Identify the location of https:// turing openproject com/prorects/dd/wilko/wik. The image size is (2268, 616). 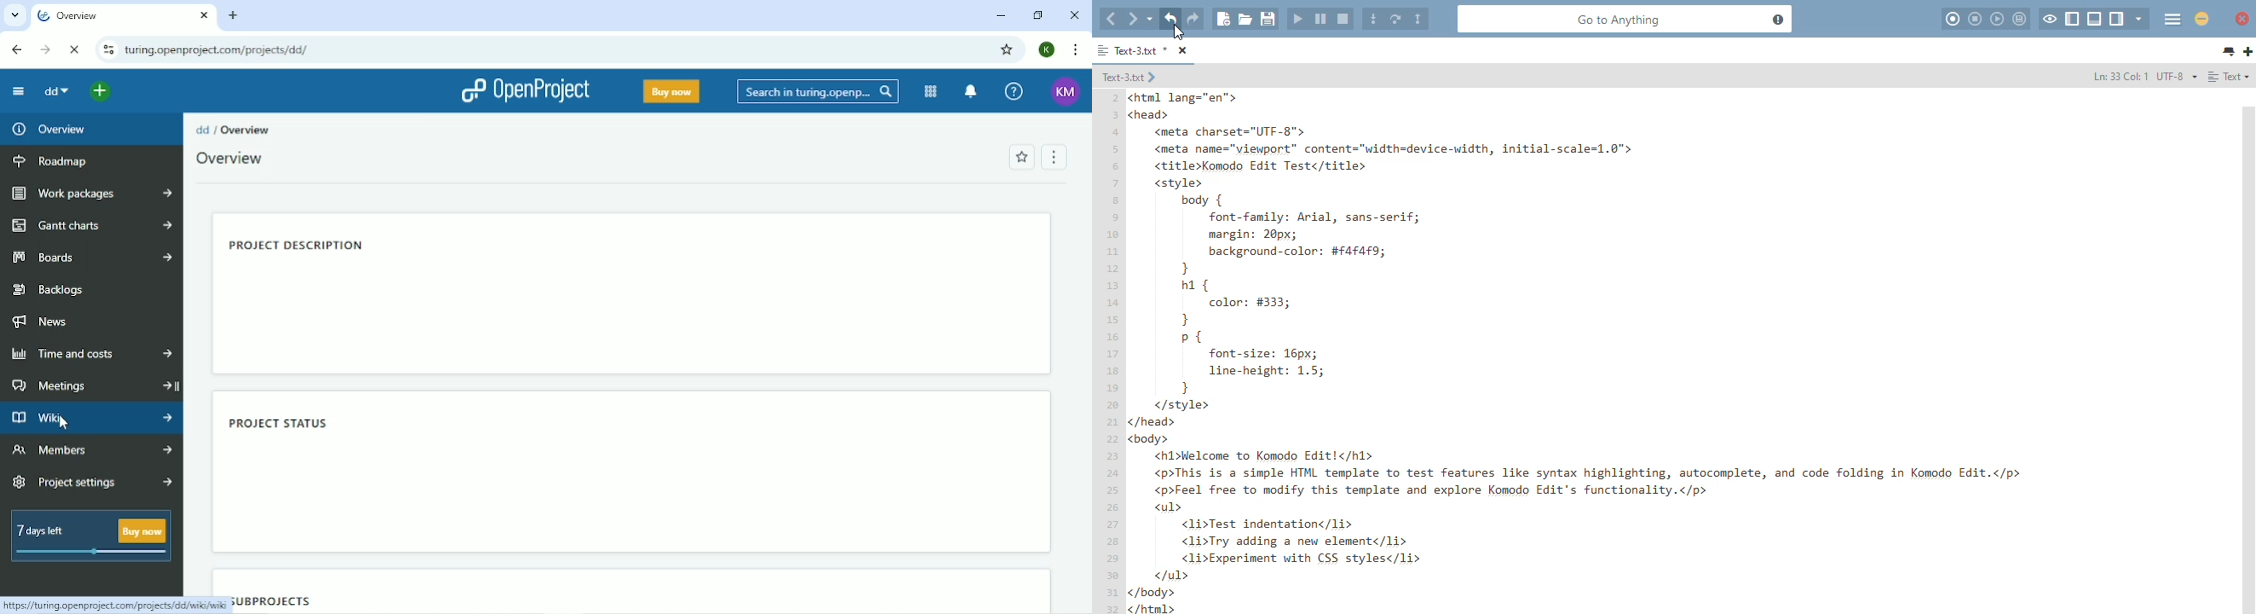
(112, 603).